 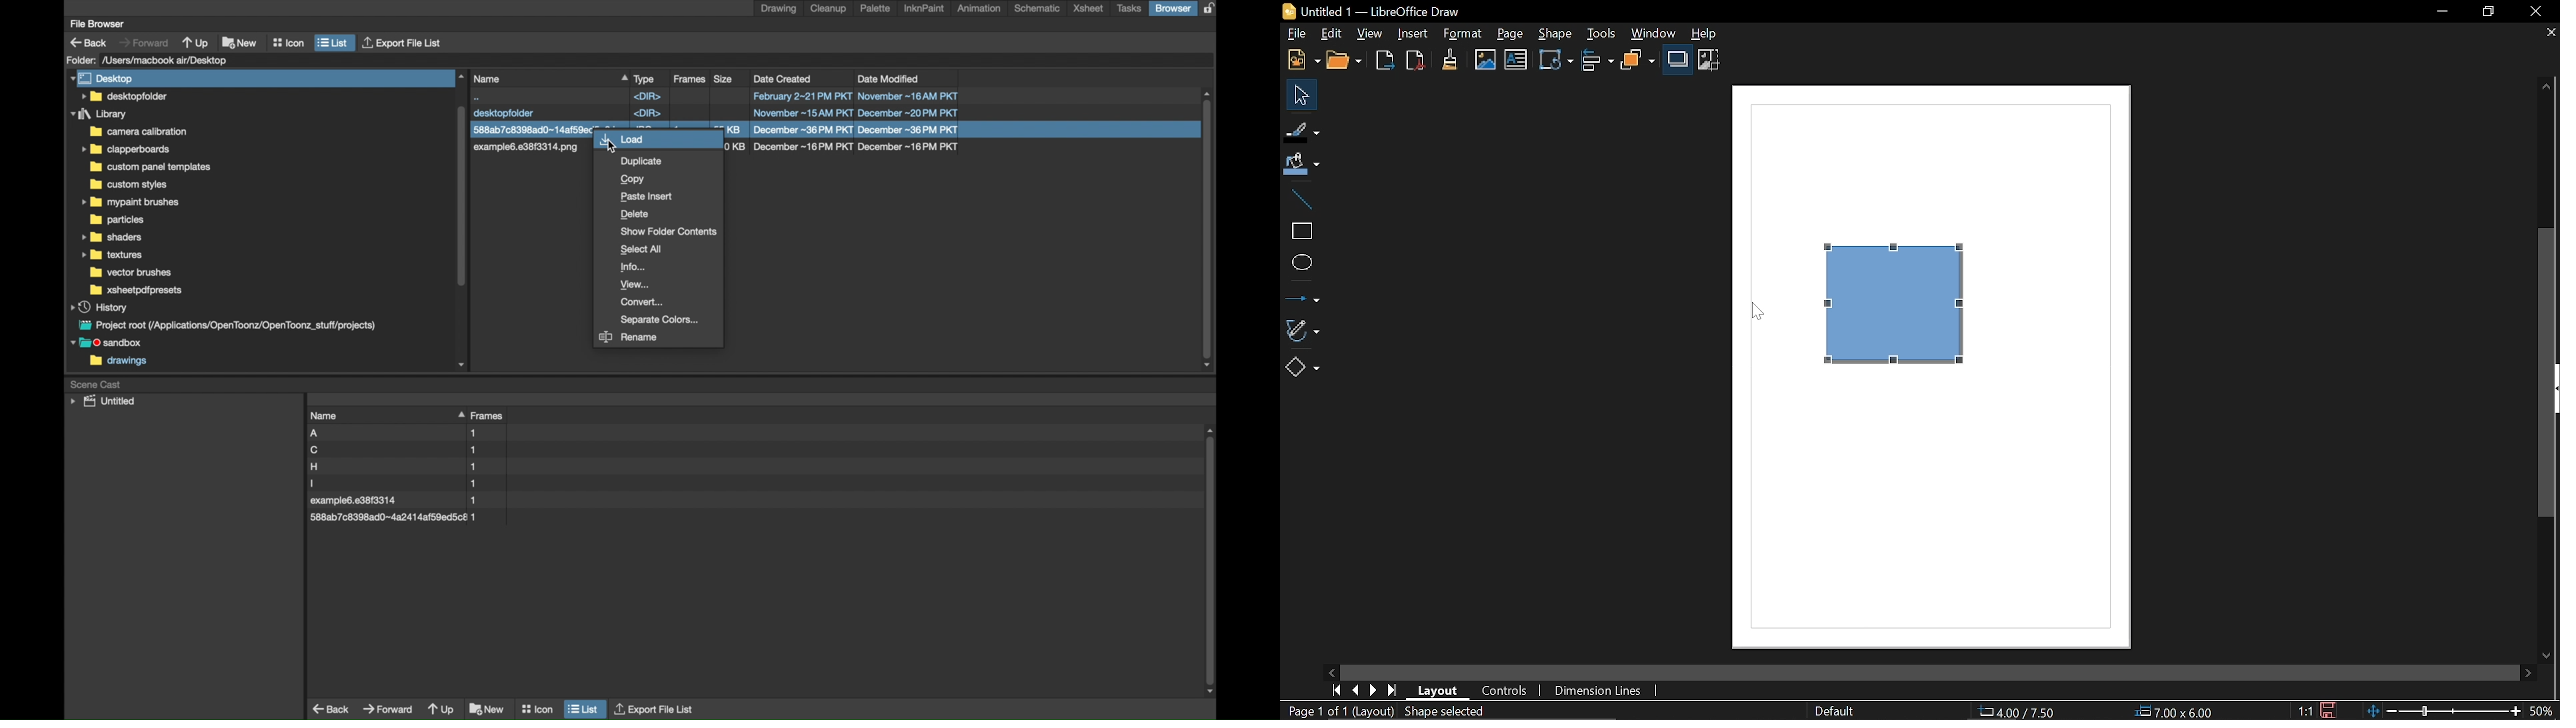 What do you see at coordinates (2175, 711) in the screenshot?
I see `Size` at bounding box center [2175, 711].